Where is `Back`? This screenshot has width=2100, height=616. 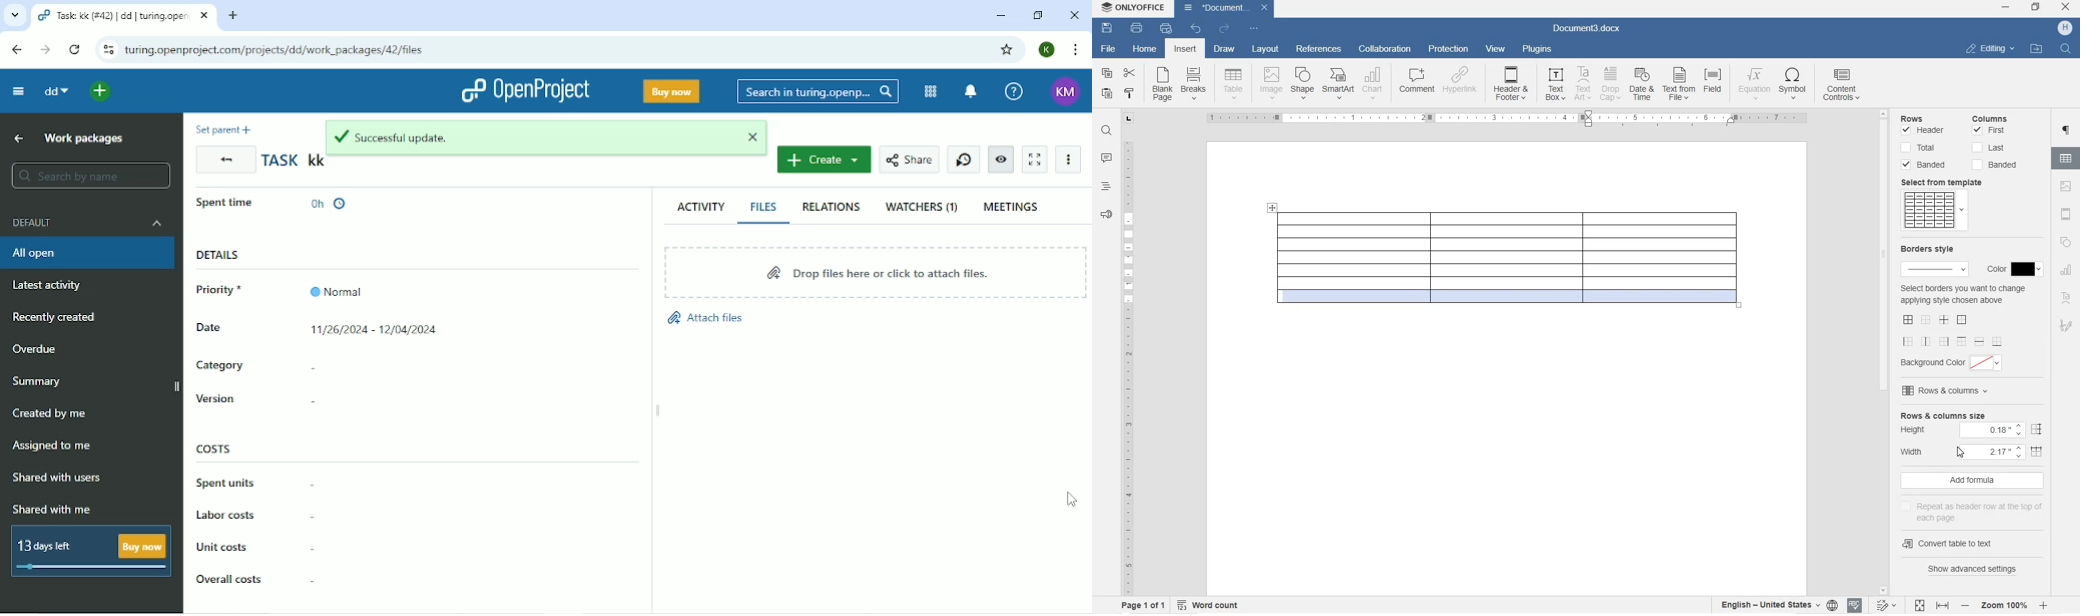
Back is located at coordinates (225, 159).